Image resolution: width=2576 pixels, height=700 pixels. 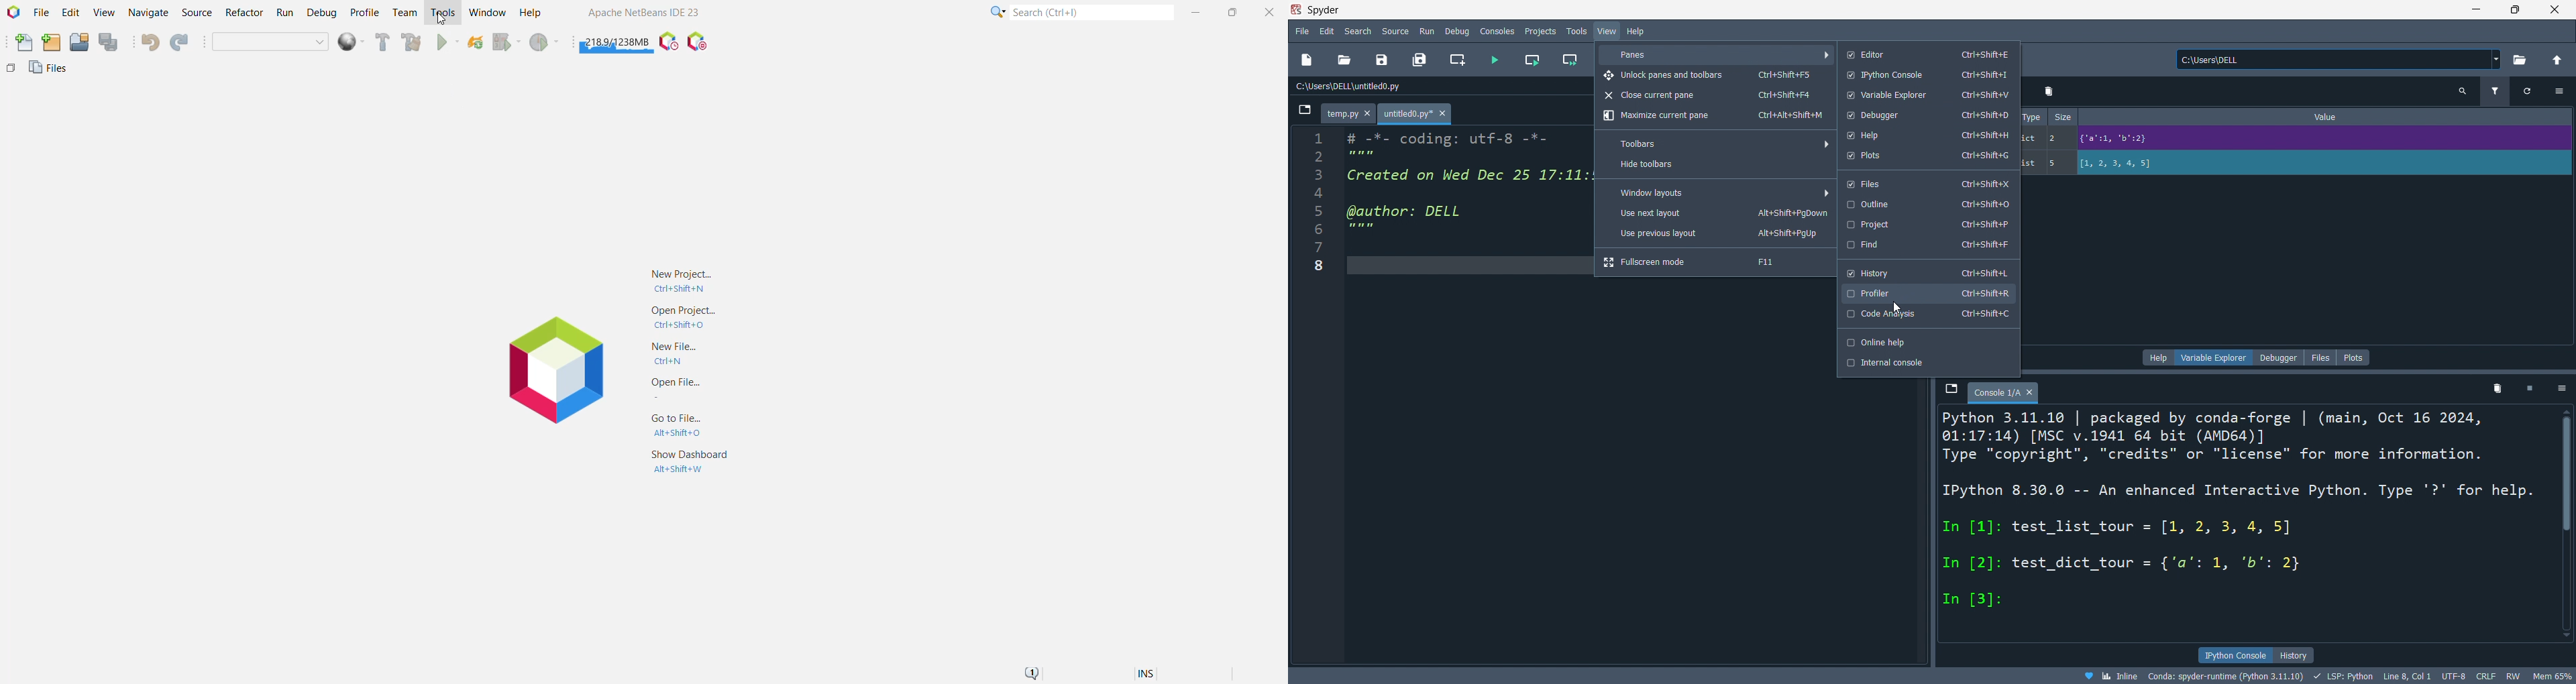 What do you see at coordinates (1895, 304) in the screenshot?
I see `cursor` at bounding box center [1895, 304].